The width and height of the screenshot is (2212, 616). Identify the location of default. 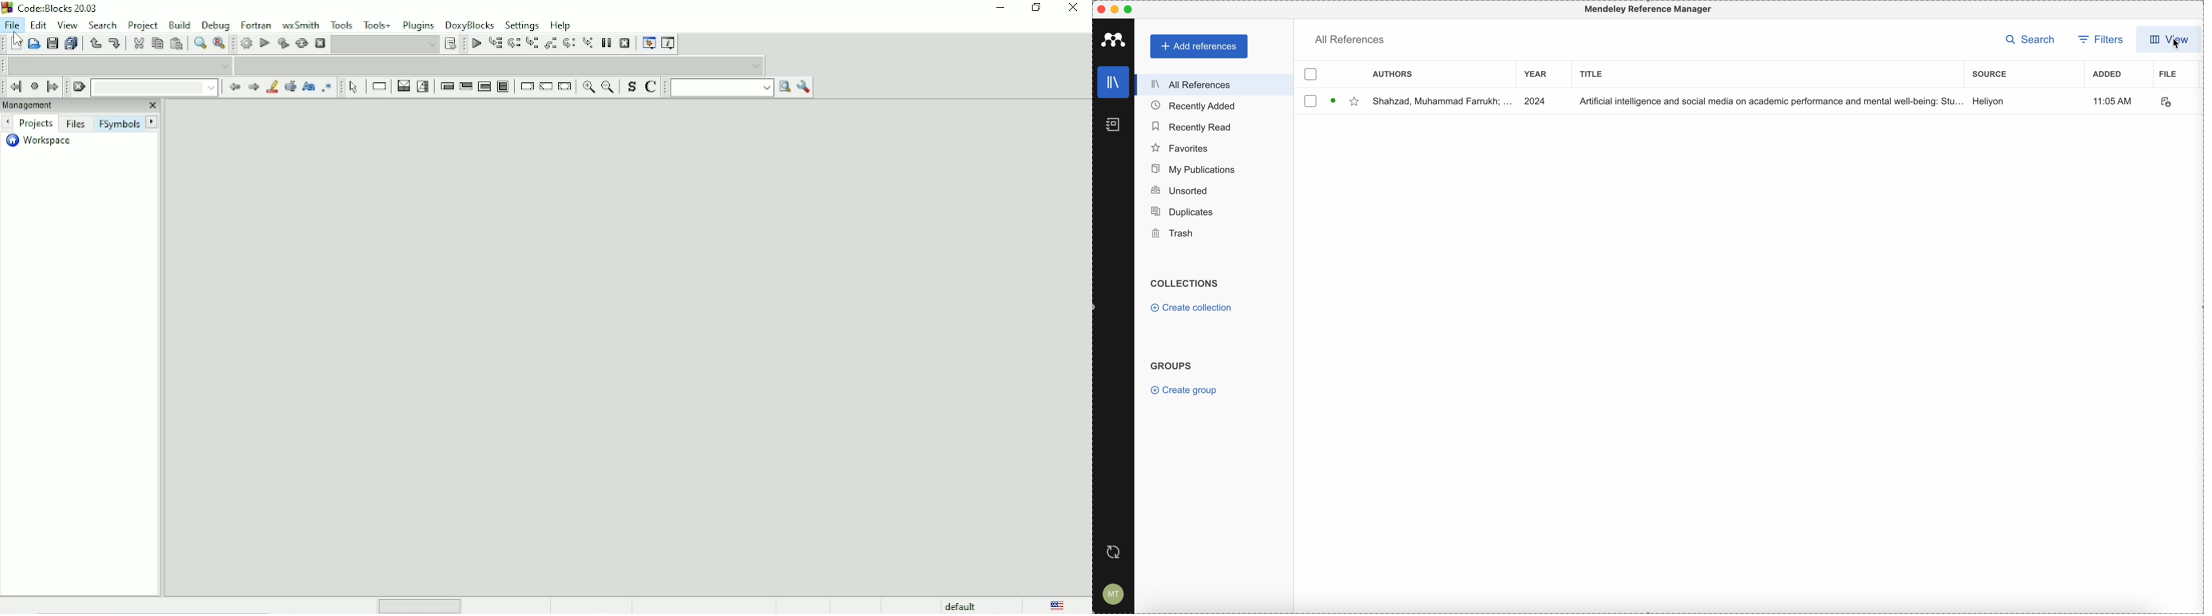
(961, 605).